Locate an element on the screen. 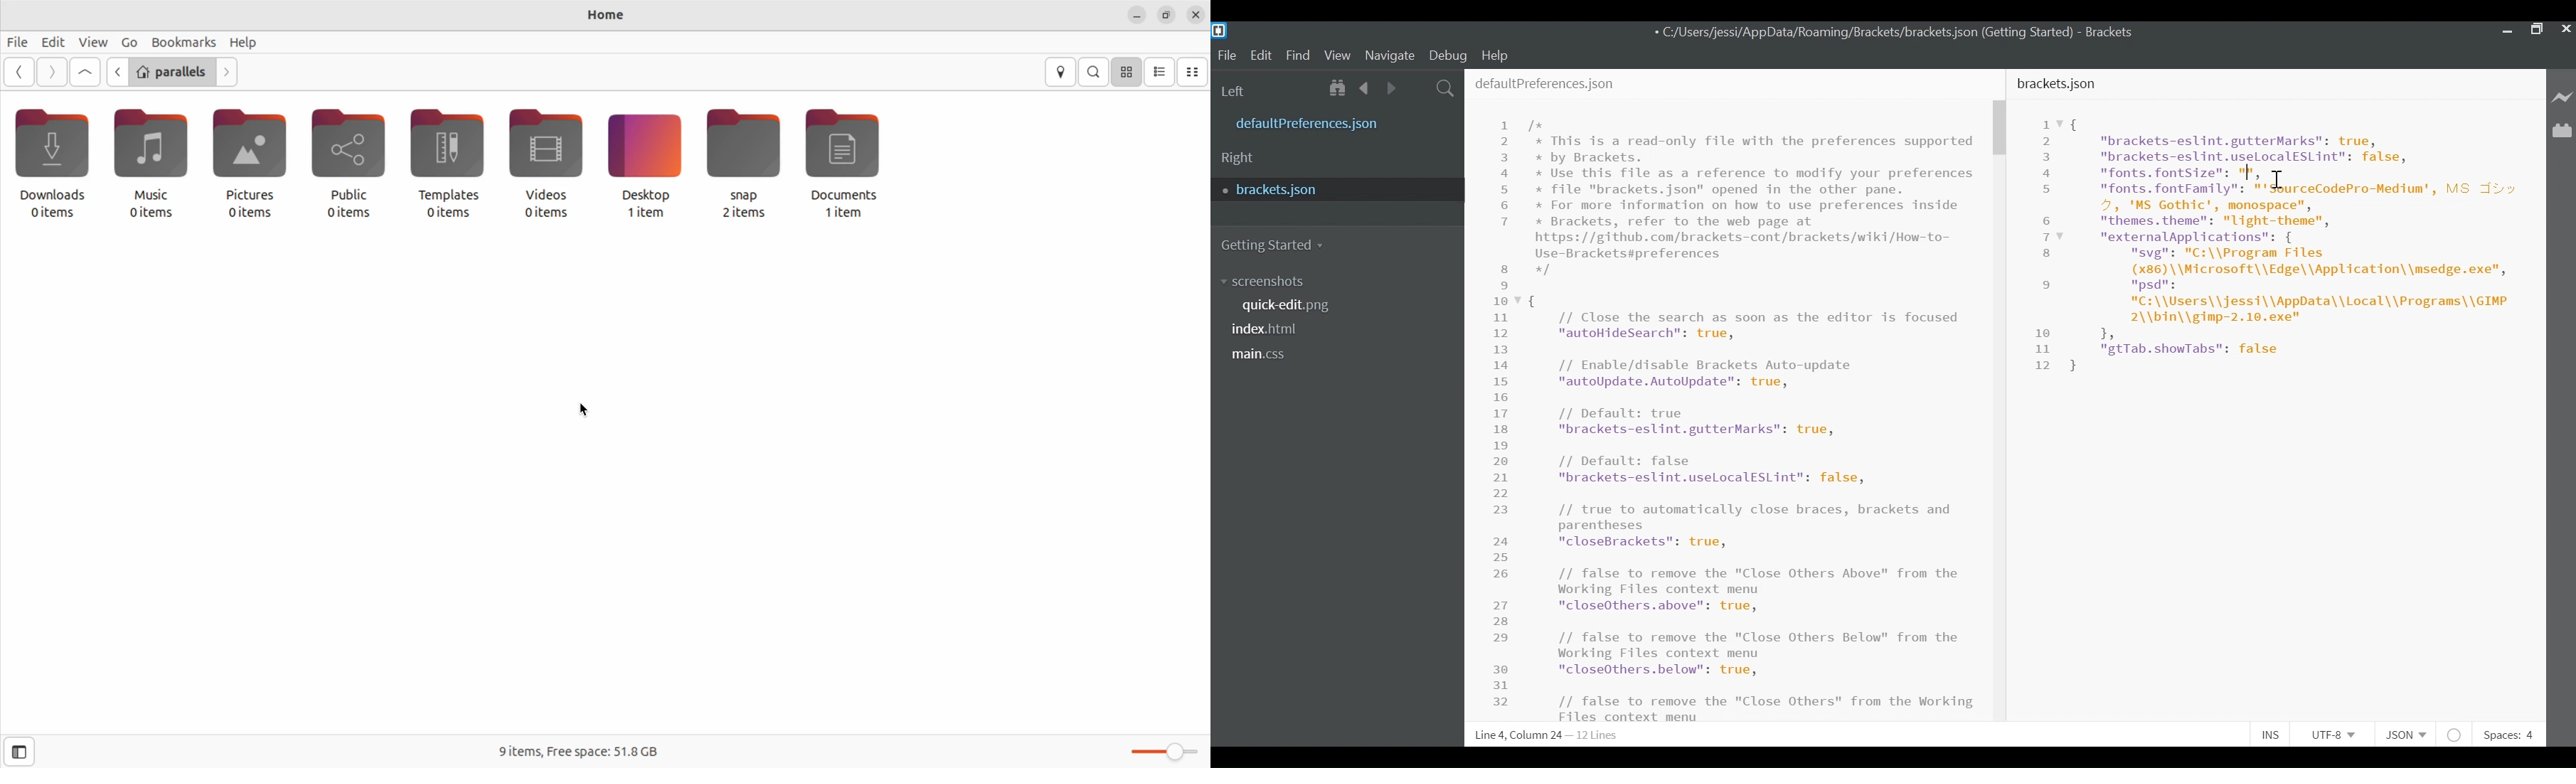 The width and height of the screenshot is (2576, 784). defaultPreferences.json is located at coordinates (1544, 81).